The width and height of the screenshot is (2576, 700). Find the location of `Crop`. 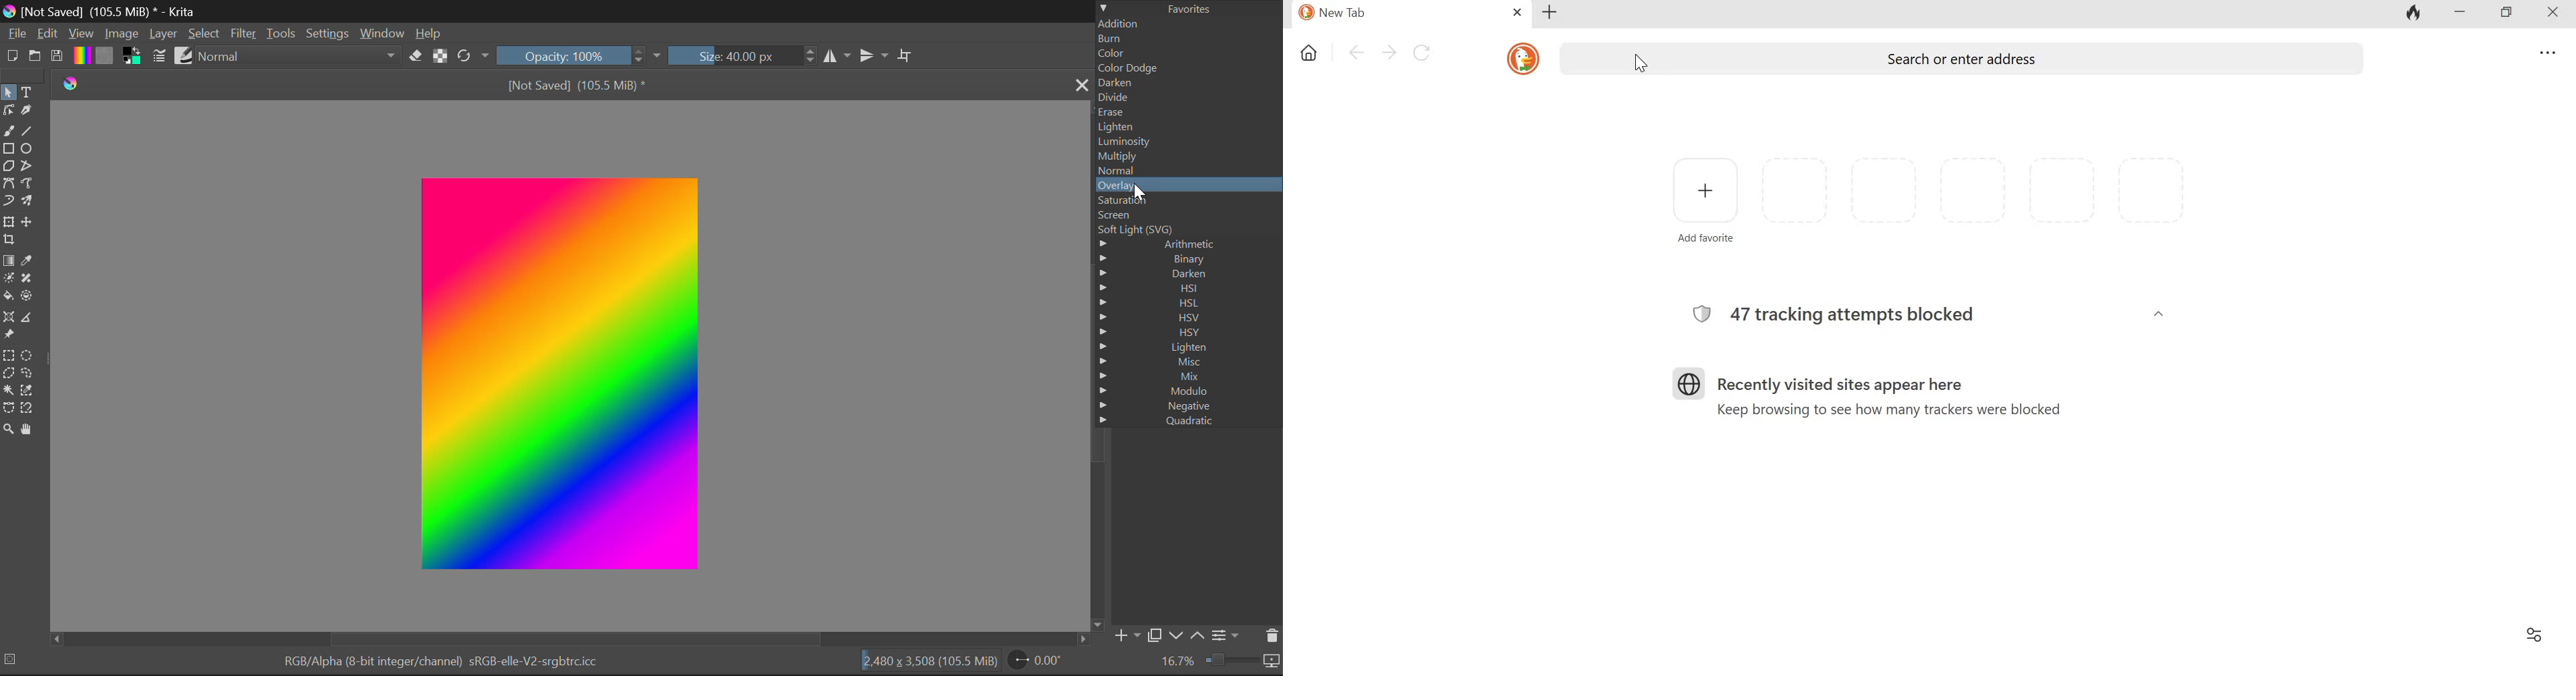

Crop is located at coordinates (906, 55).